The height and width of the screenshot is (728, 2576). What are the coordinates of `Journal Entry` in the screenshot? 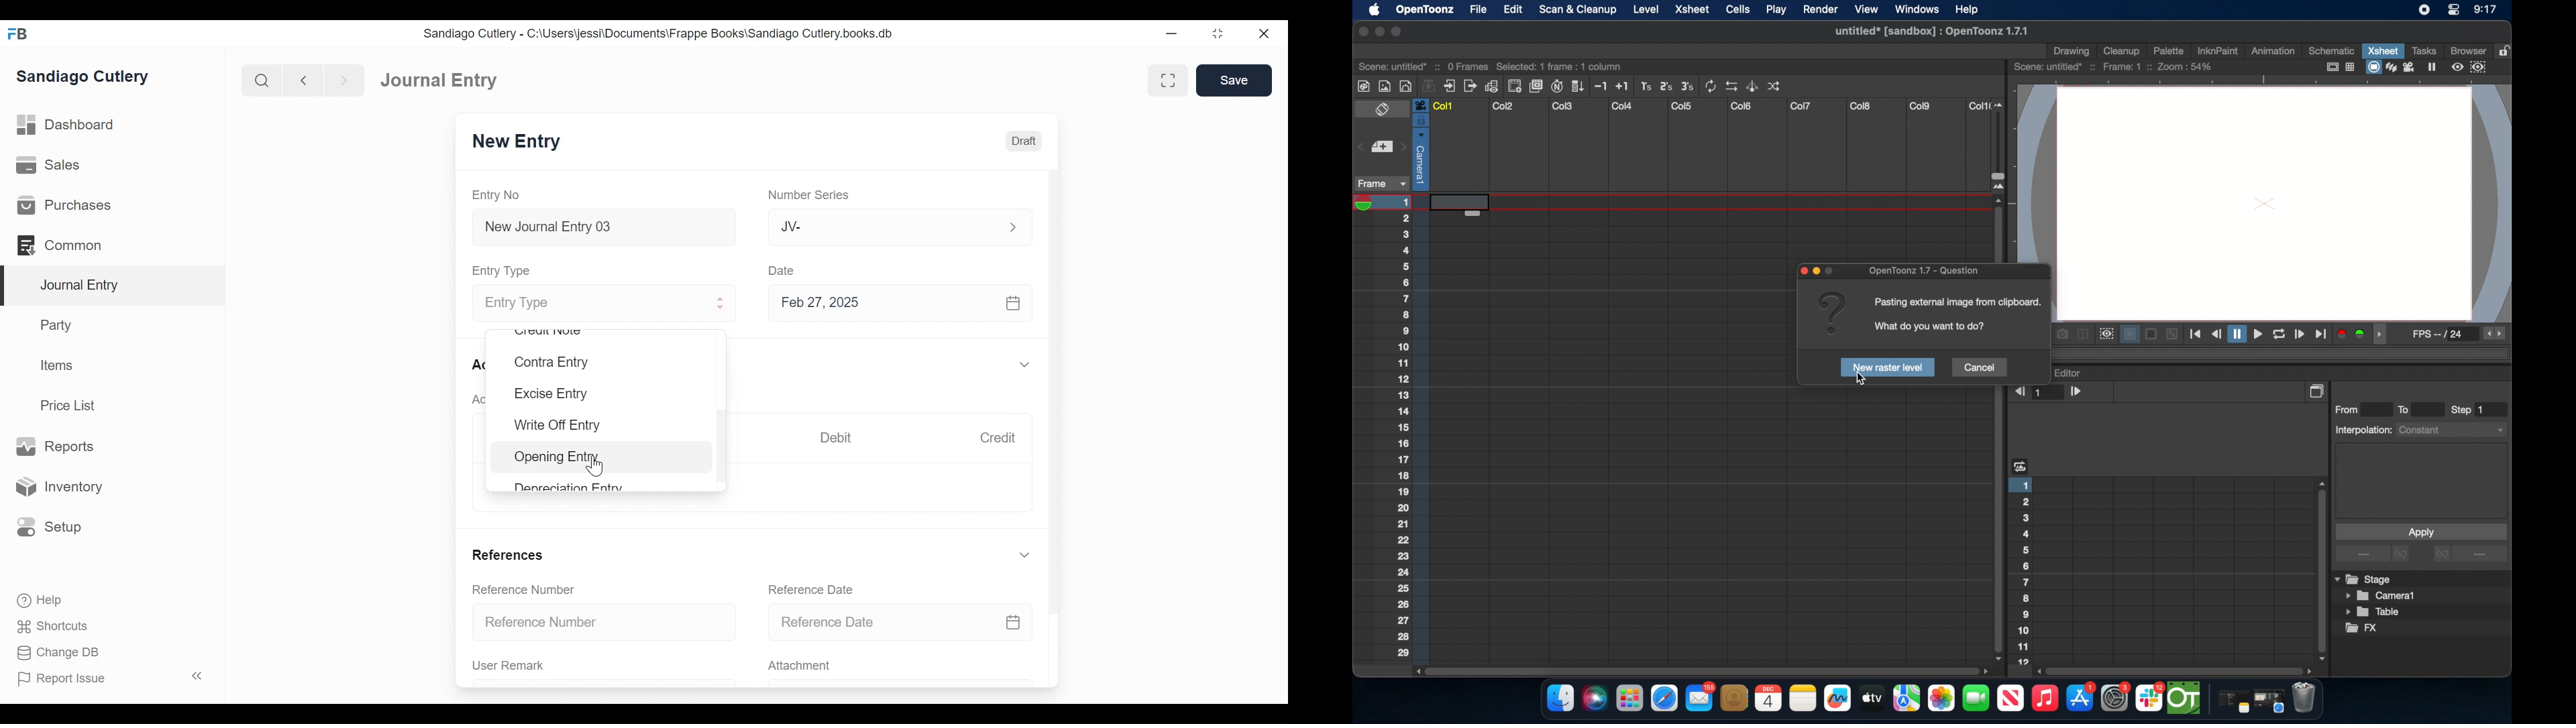 It's located at (110, 286).